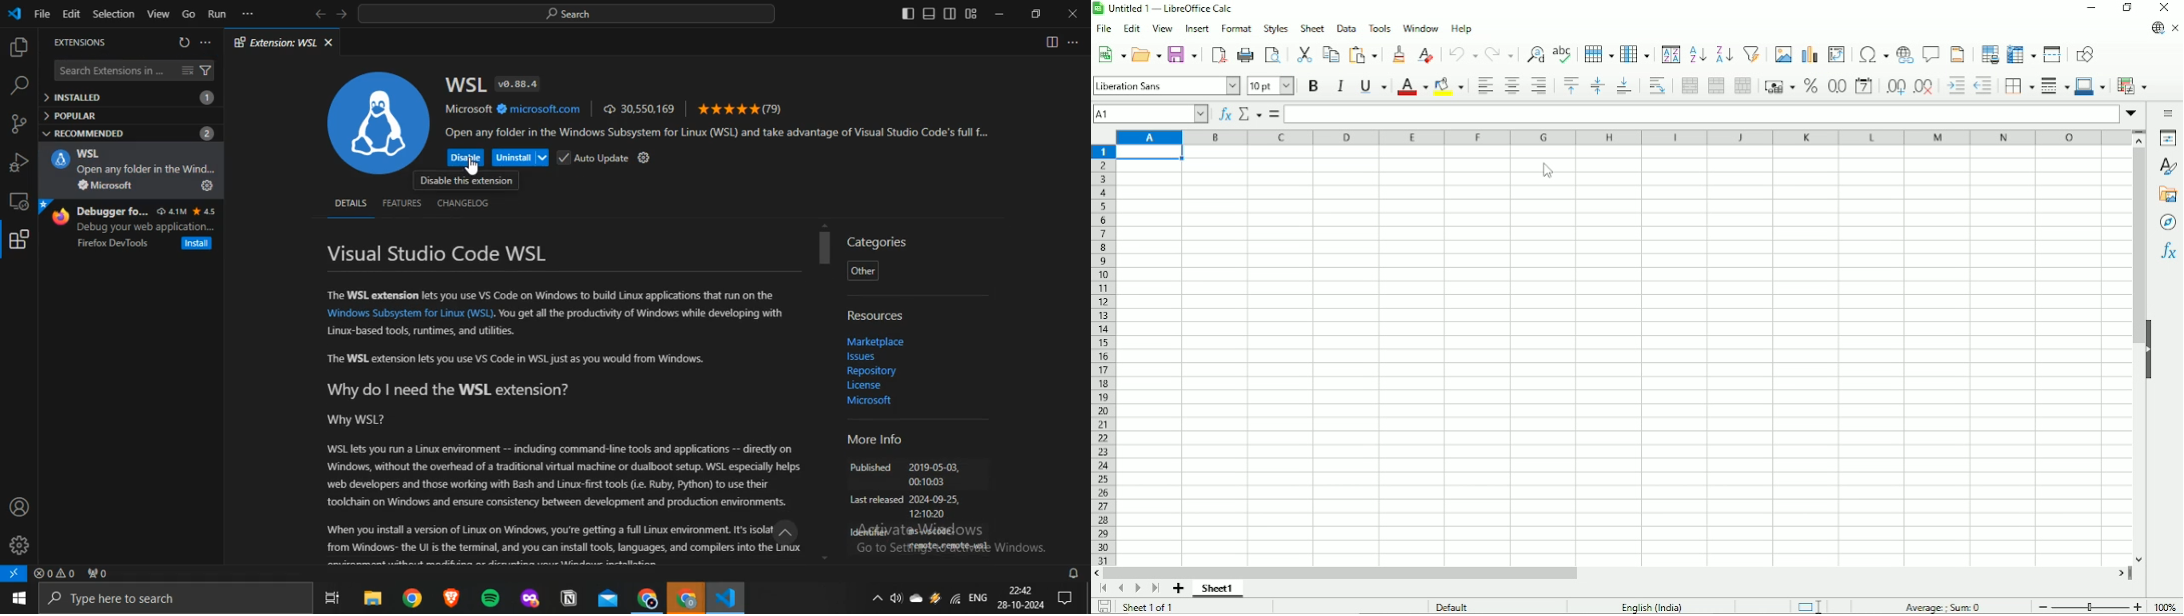  I want to click on Clear direct formatting, so click(1426, 56).